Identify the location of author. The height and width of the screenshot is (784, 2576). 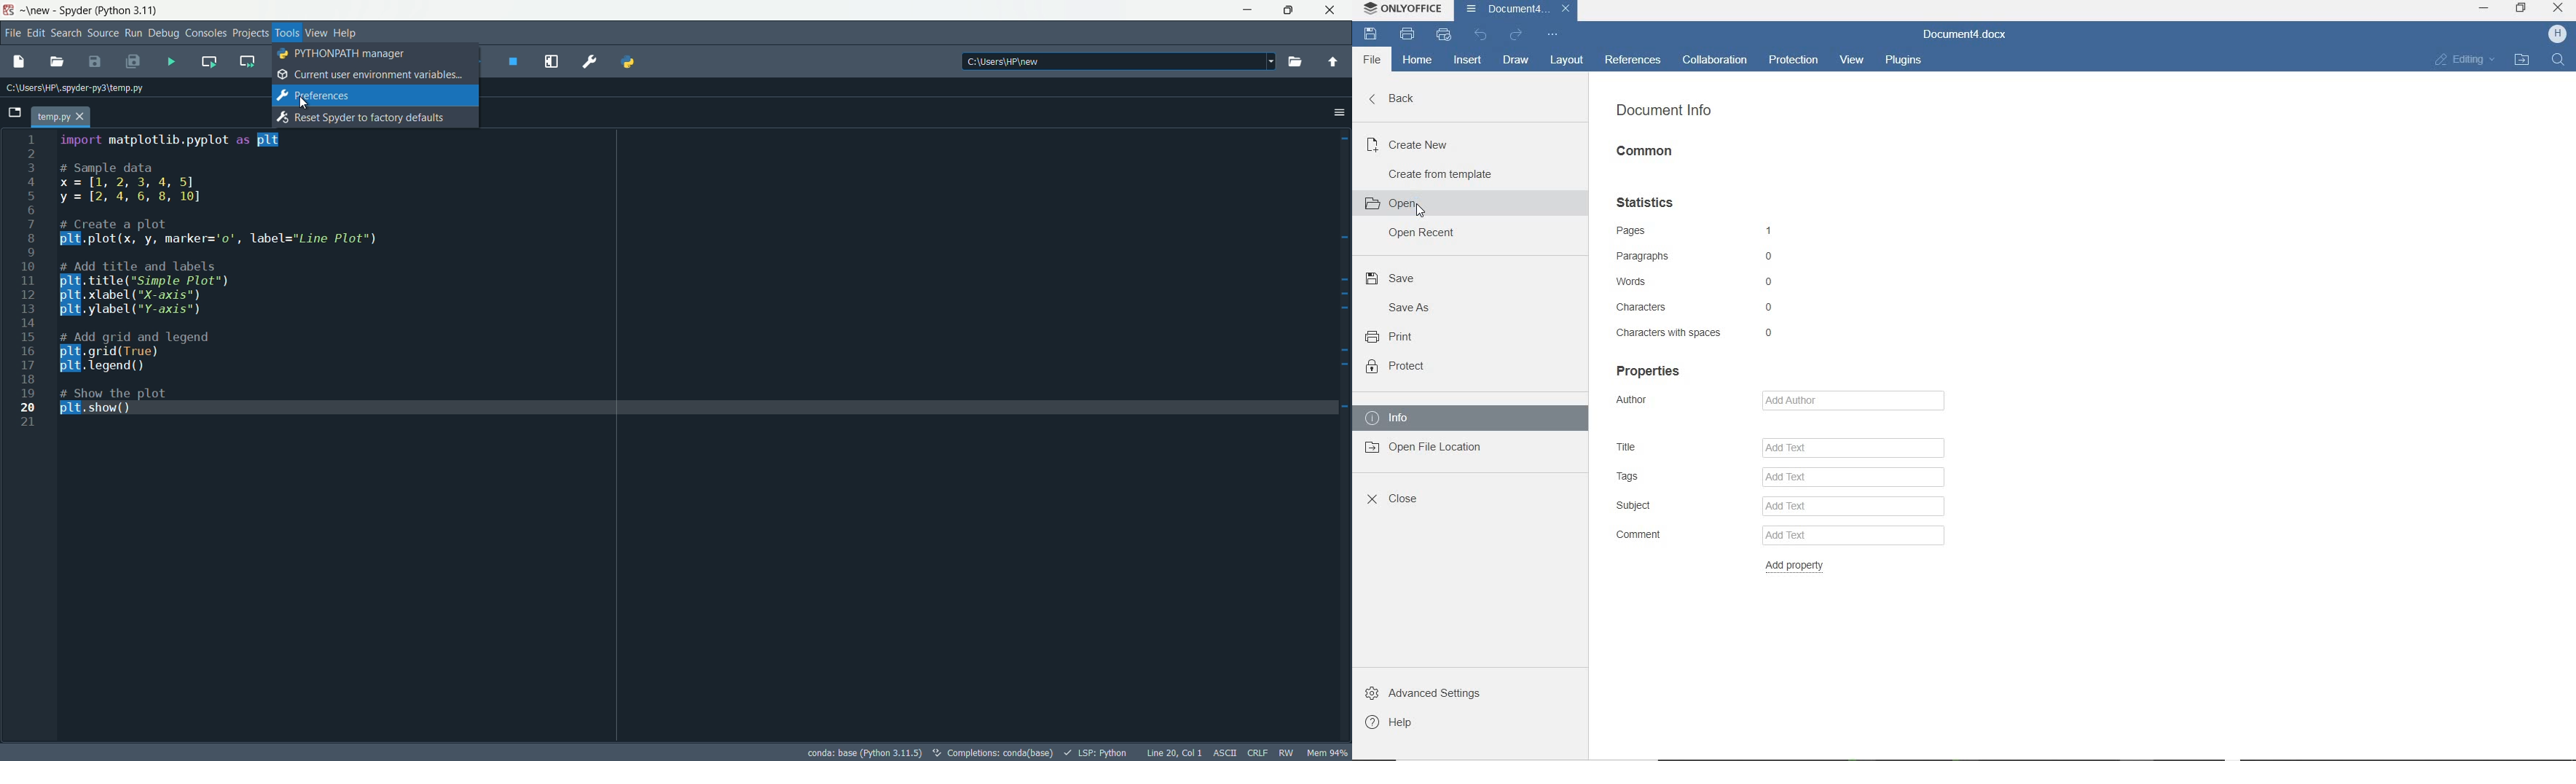
(1643, 403).